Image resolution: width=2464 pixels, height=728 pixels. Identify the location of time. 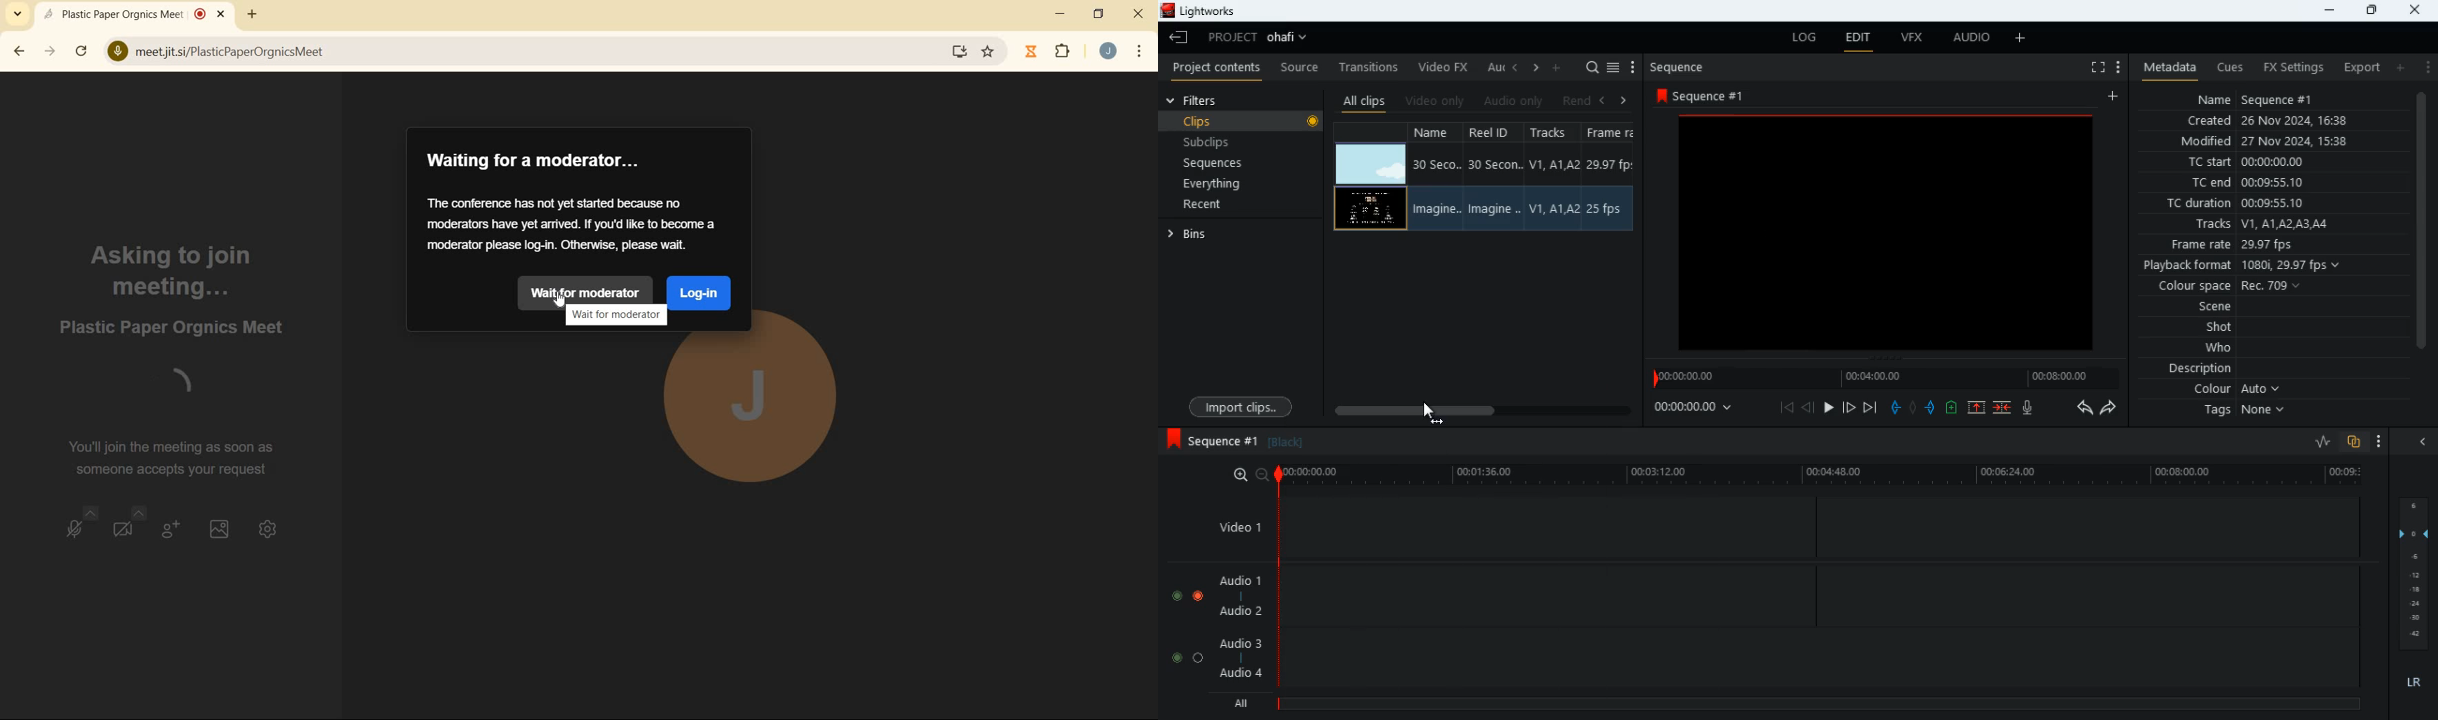
(1700, 410).